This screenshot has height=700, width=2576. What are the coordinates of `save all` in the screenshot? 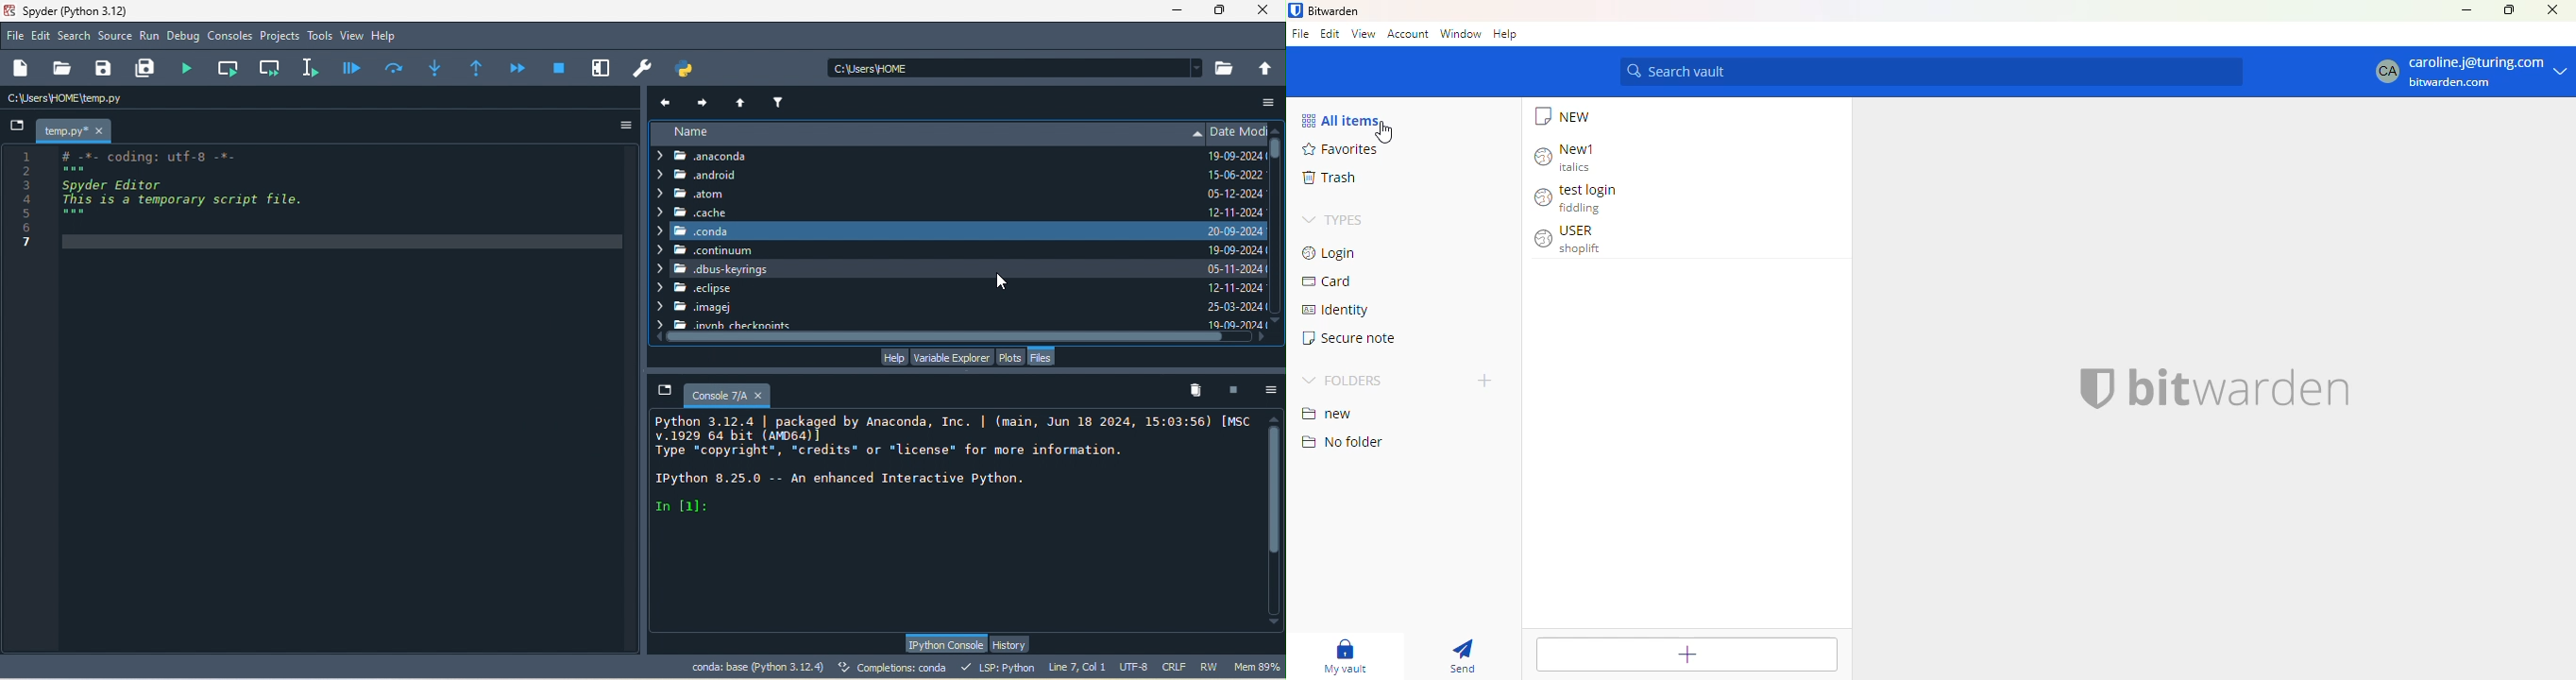 It's located at (149, 69).